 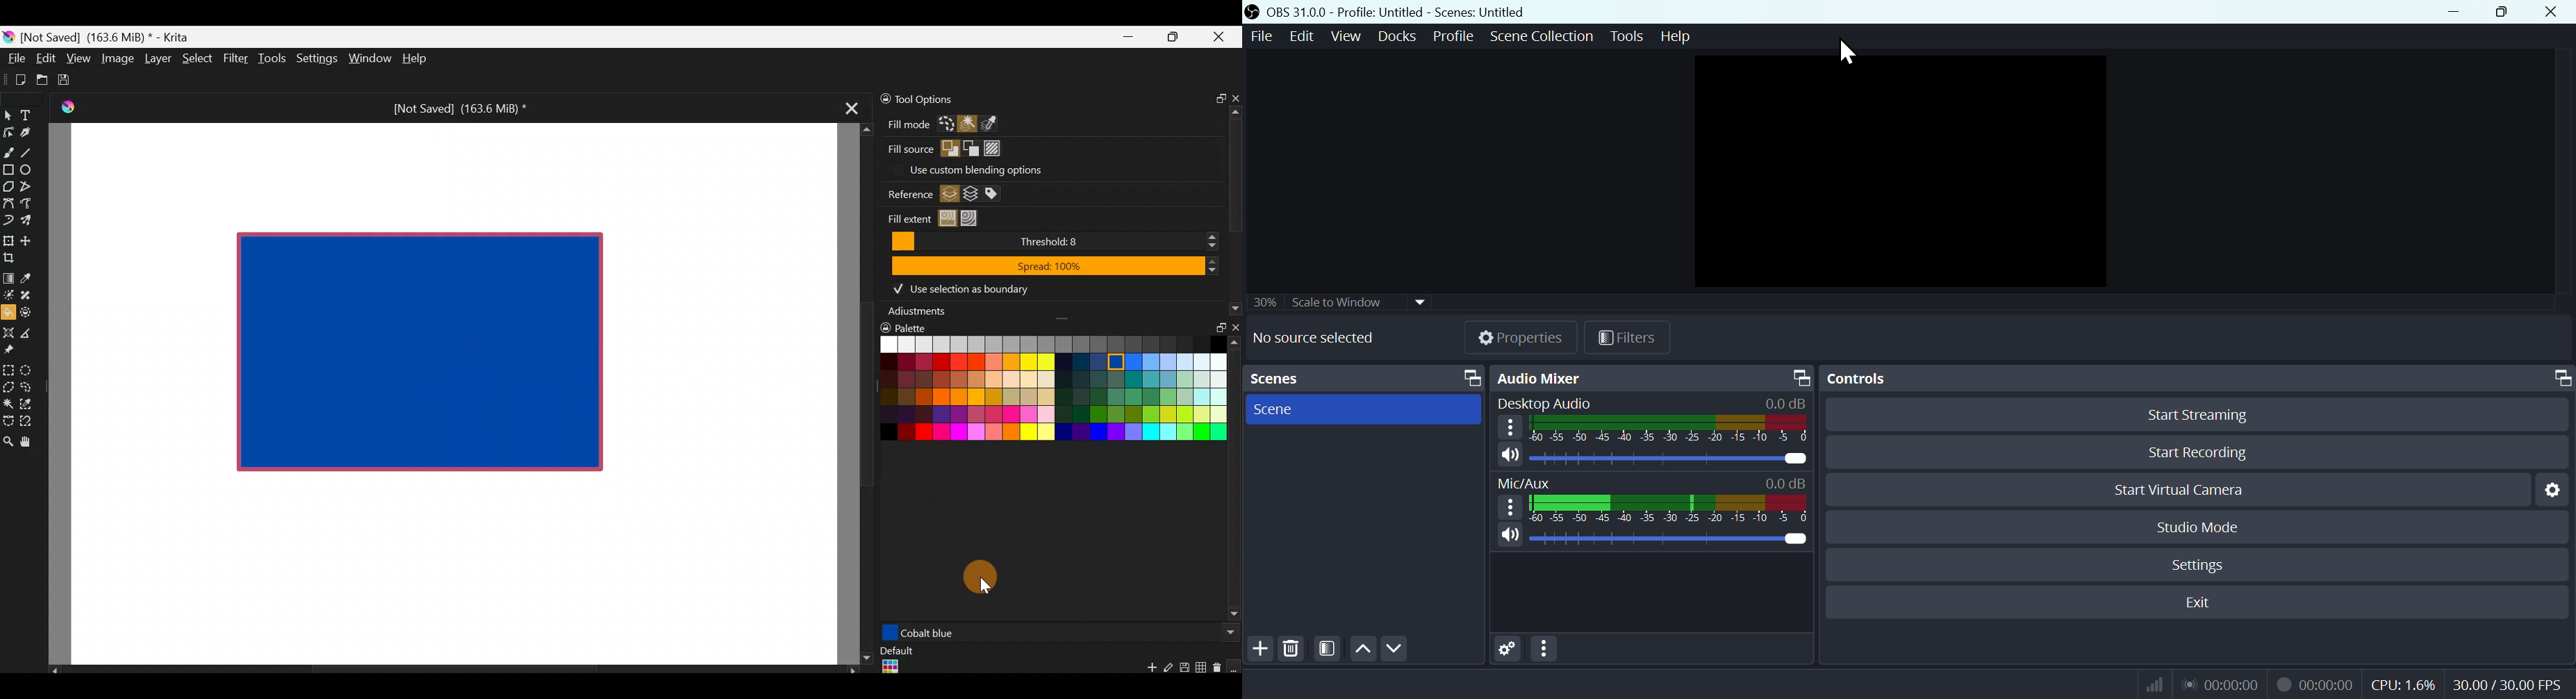 What do you see at coordinates (1510, 507) in the screenshot?
I see `More options` at bounding box center [1510, 507].